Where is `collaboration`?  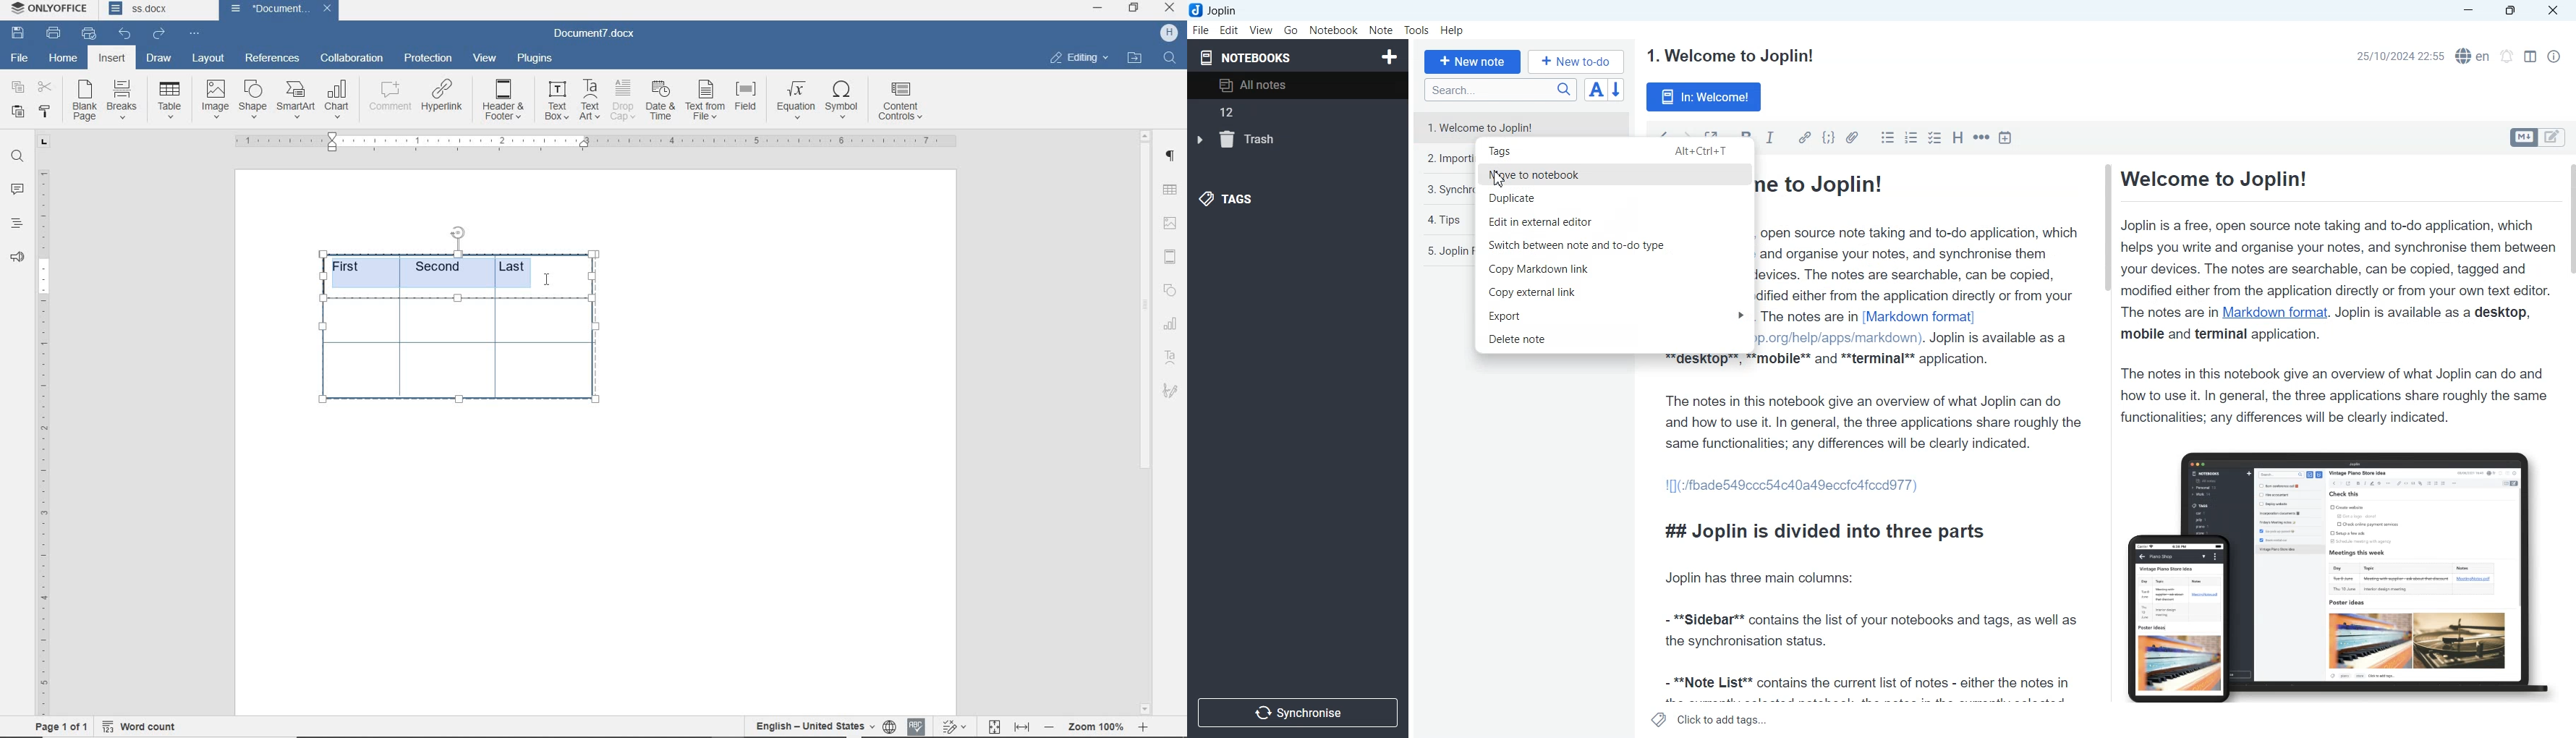 collaboration is located at coordinates (353, 59).